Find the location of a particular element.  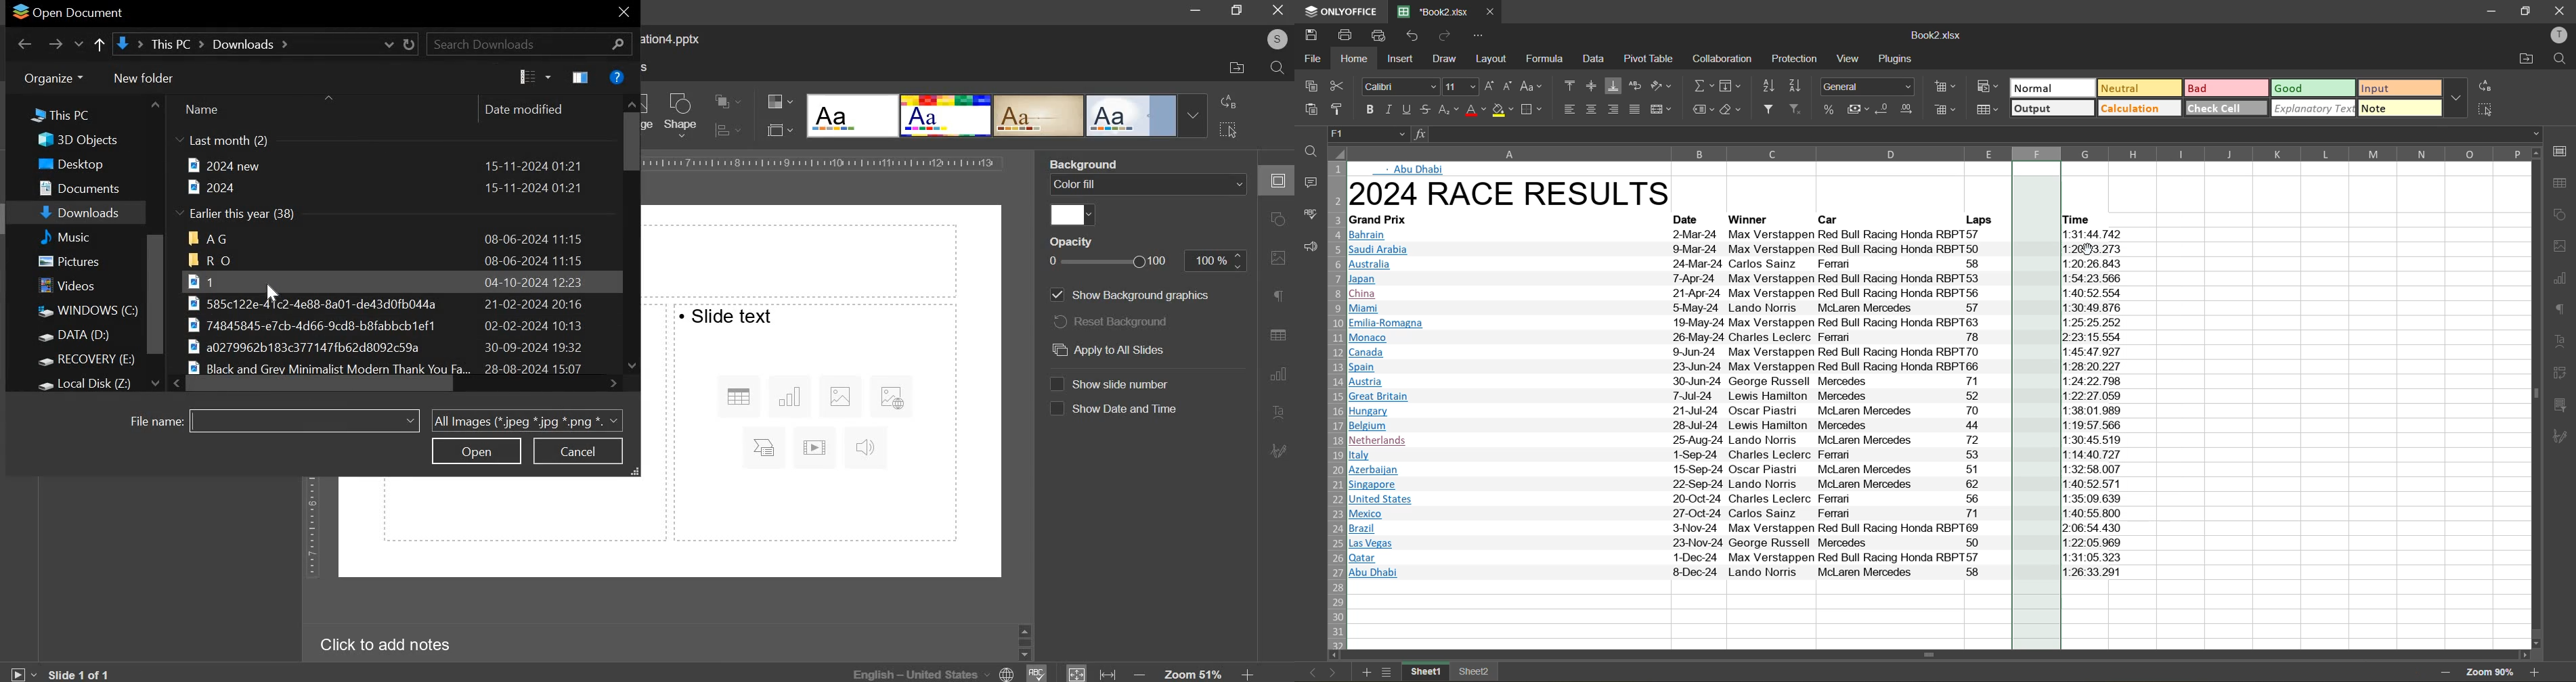

Canada 99-Jun-24 Max Verstappen Red Bull Racing Honda RBPT70 1:45:47 927 is located at coordinates (1672, 352).